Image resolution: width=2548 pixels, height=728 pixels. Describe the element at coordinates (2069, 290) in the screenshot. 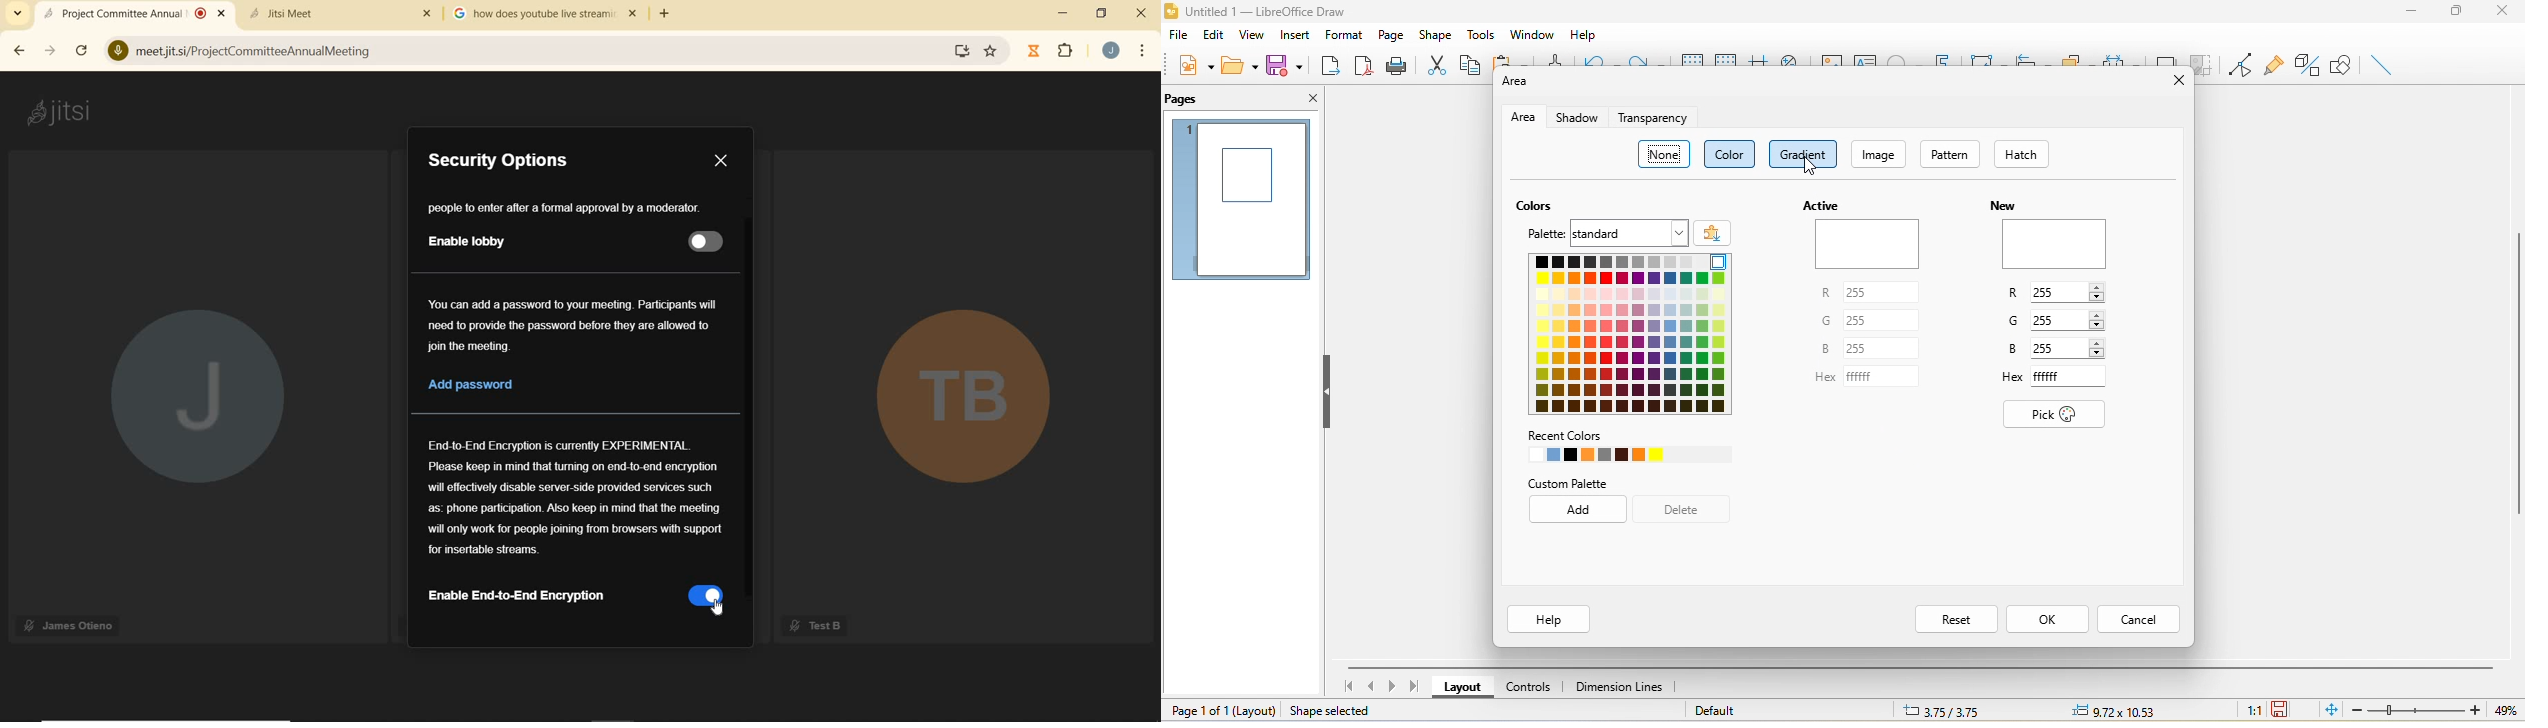

I see `255` at that location.